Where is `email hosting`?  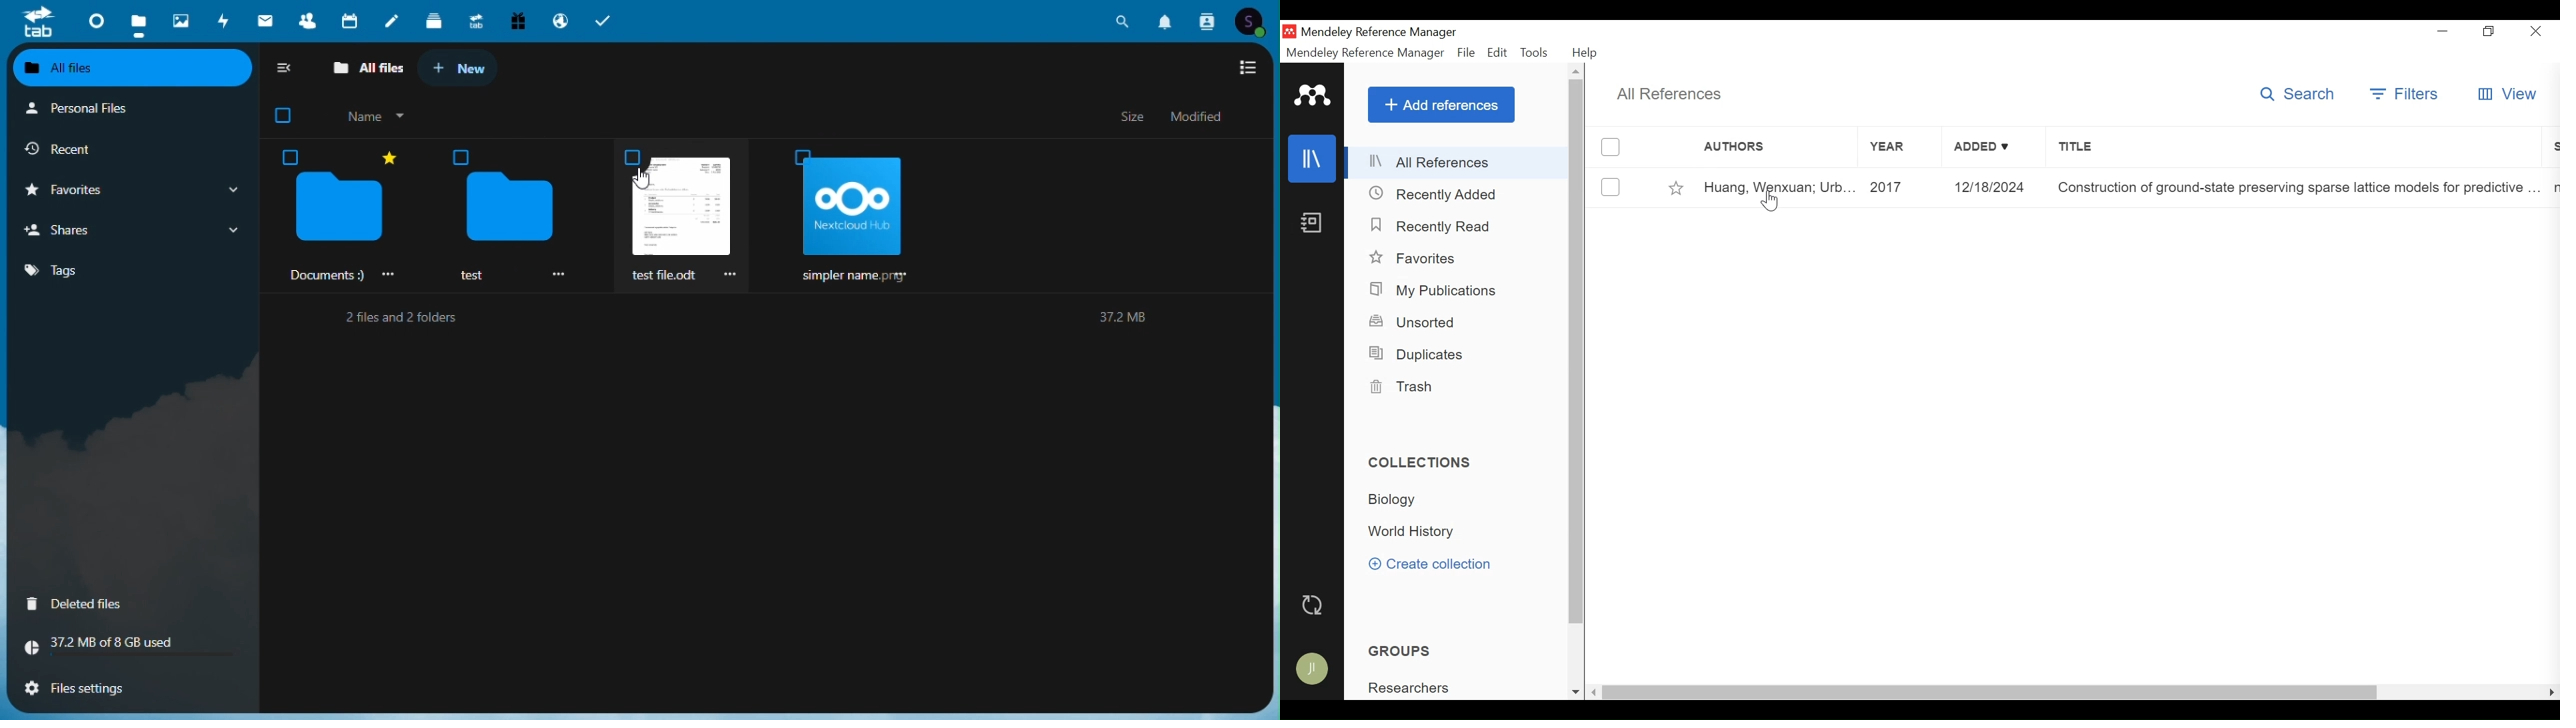
email hosting is located at coordinates (560, 17).